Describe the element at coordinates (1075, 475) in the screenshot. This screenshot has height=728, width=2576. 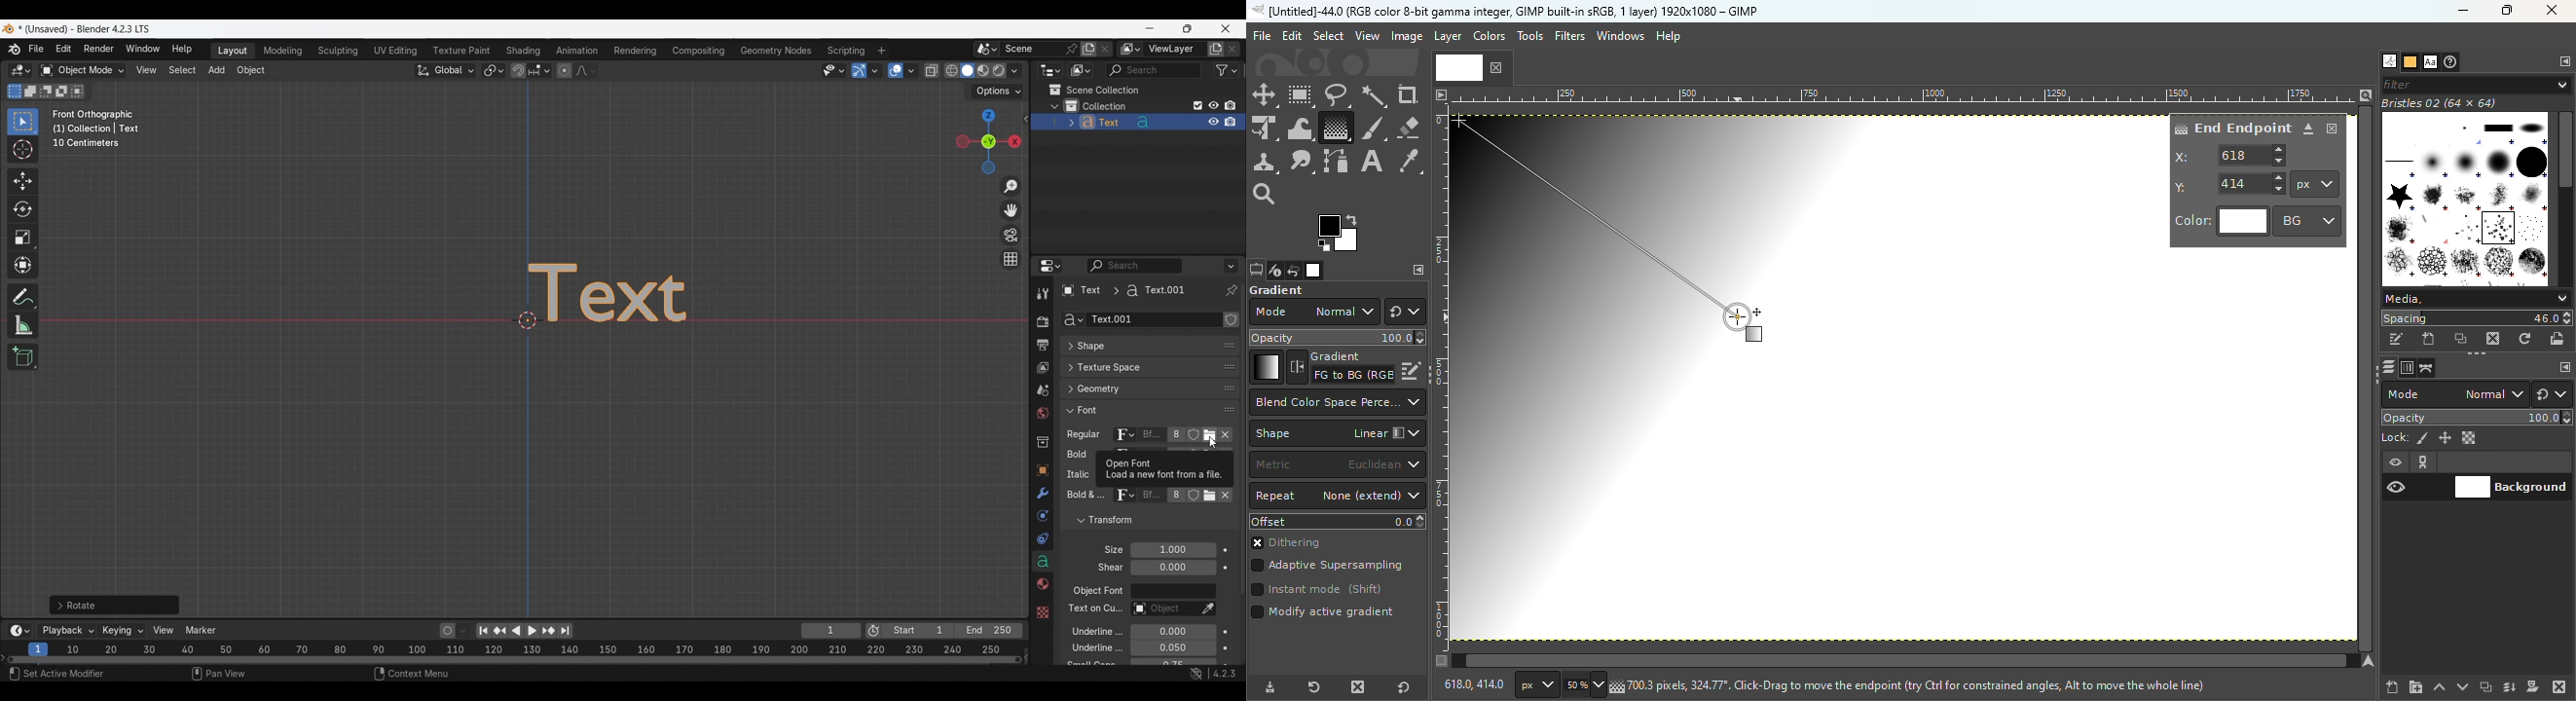
I see `italic` at that location.